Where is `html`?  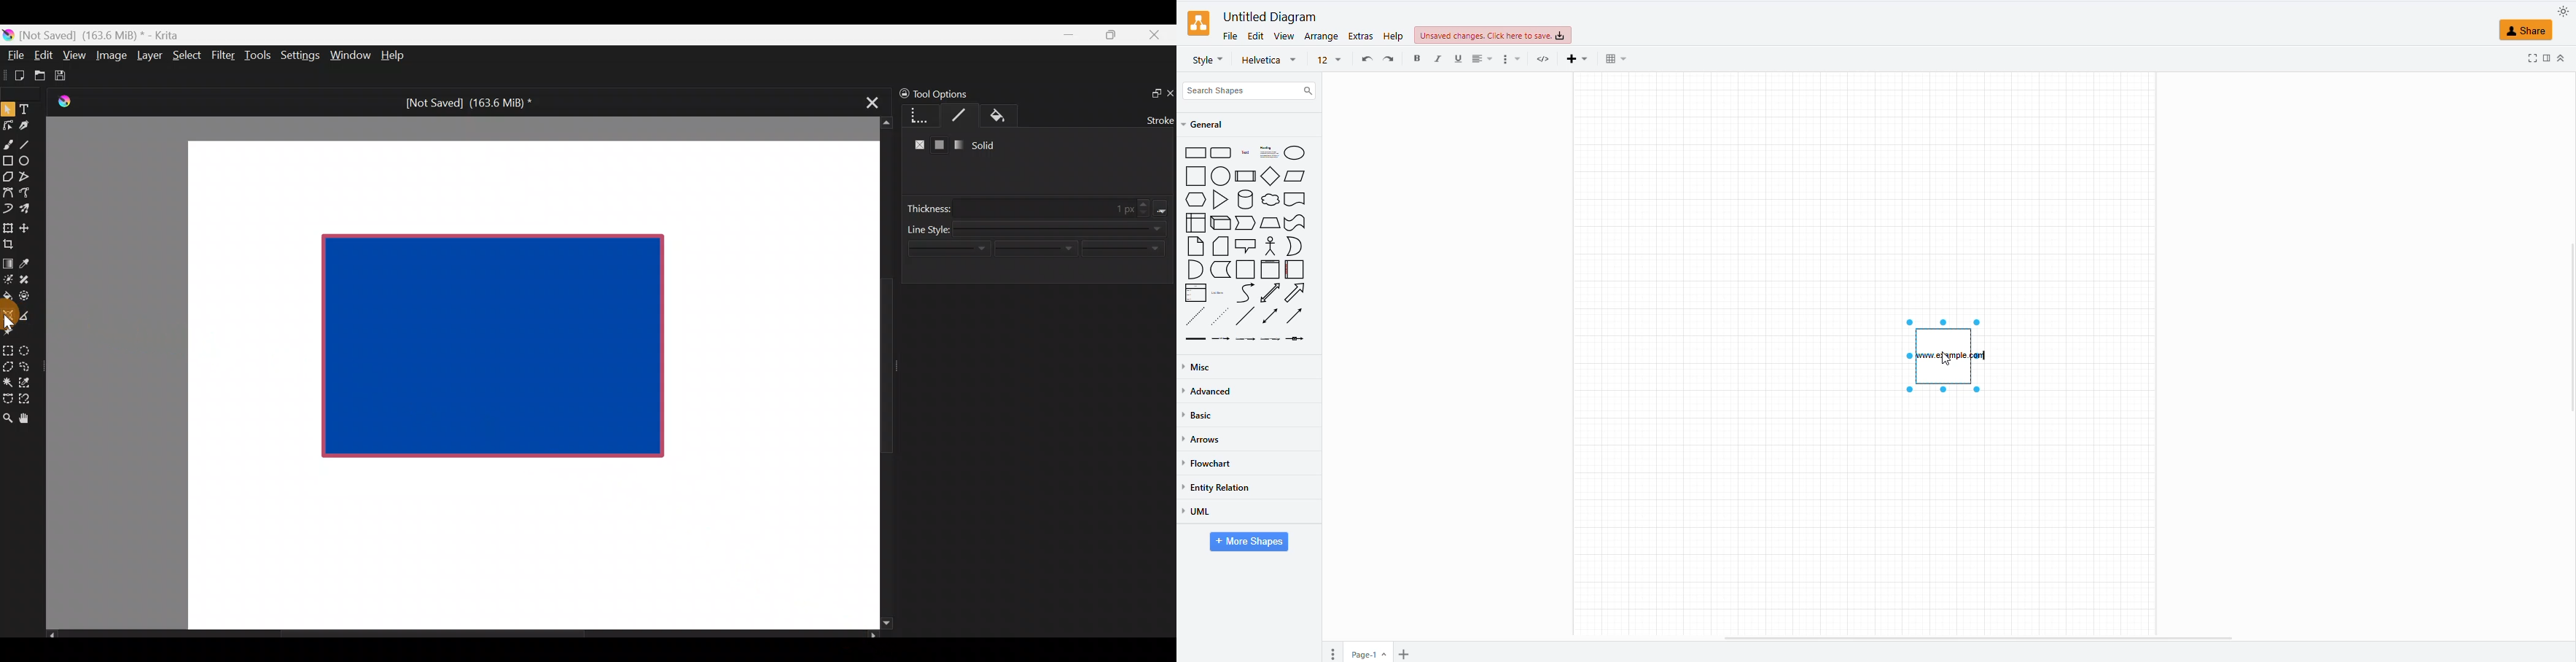
html is located at coordinates (1545, 58).